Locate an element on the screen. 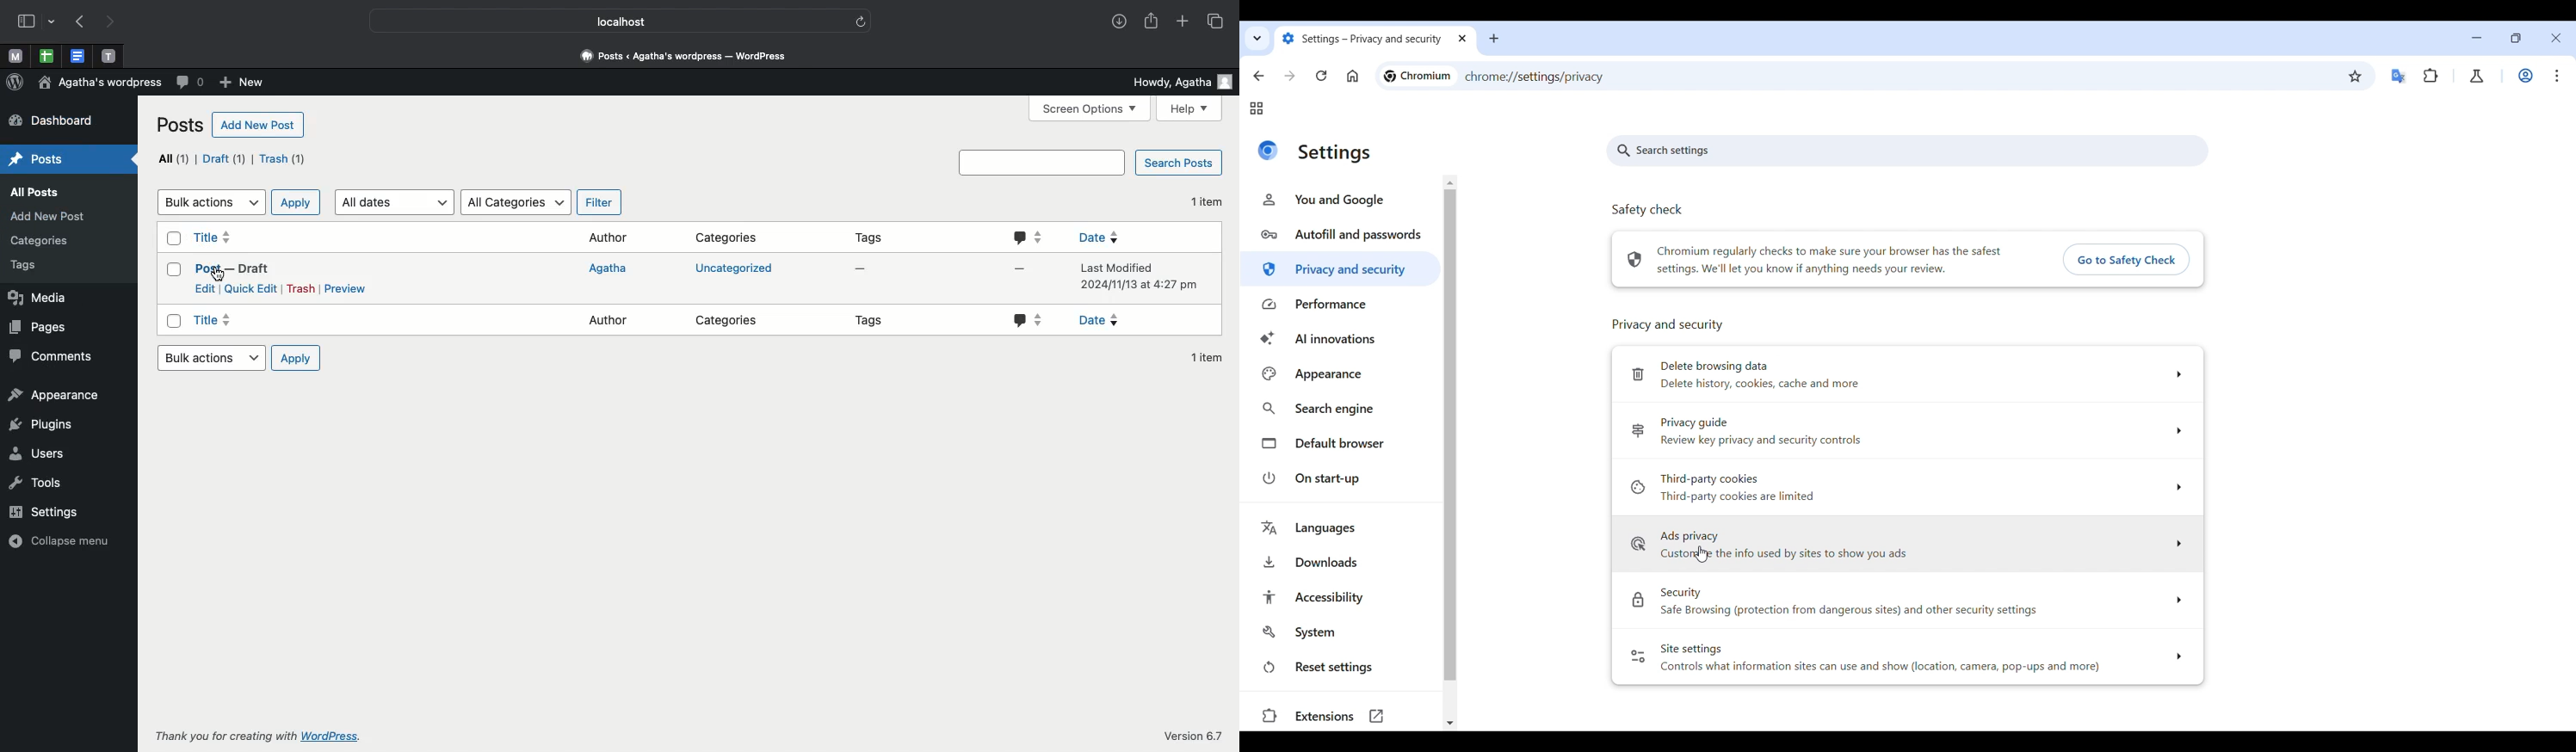 The width and height of the screenshot is (2576, 756). Howdy, agatha is located at coordinates (1181, 81).